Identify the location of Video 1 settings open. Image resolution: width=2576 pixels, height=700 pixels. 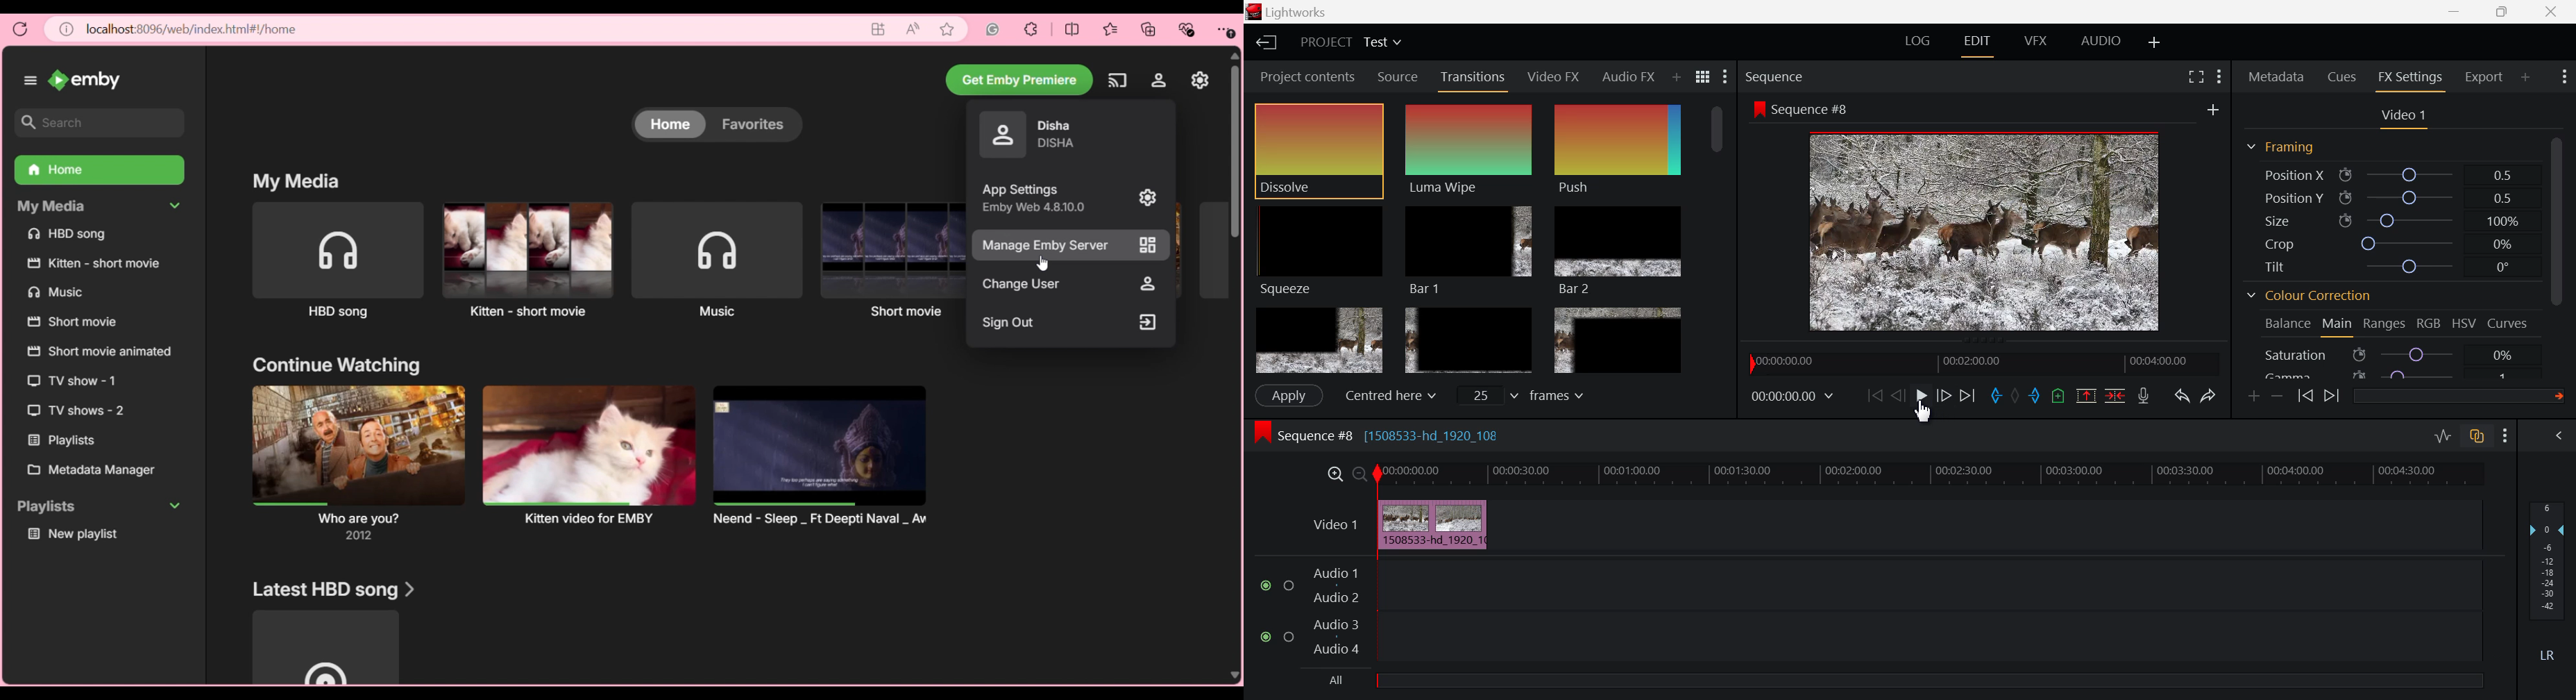
(2405, 117).